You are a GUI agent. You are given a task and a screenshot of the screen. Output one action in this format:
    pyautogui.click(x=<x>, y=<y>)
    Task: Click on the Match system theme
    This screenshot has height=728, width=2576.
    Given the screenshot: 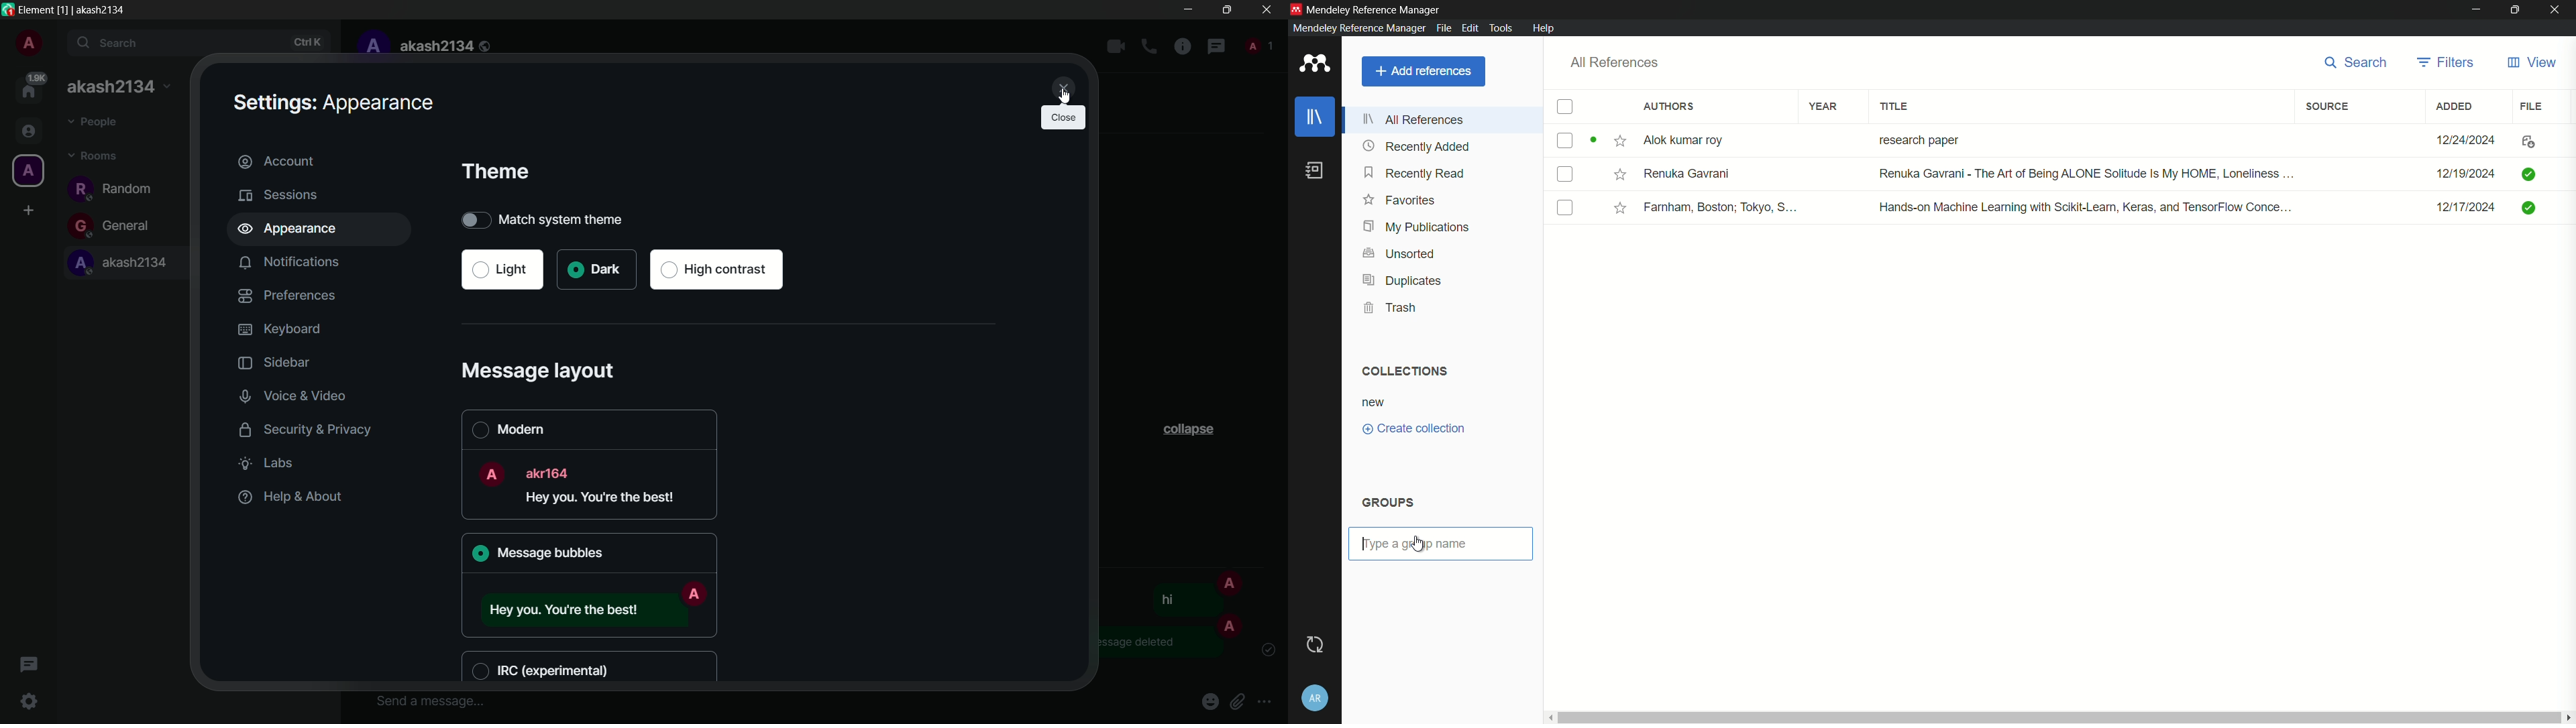 What is the action you would take?
    pyautogui.click(x=582, y=219)
    